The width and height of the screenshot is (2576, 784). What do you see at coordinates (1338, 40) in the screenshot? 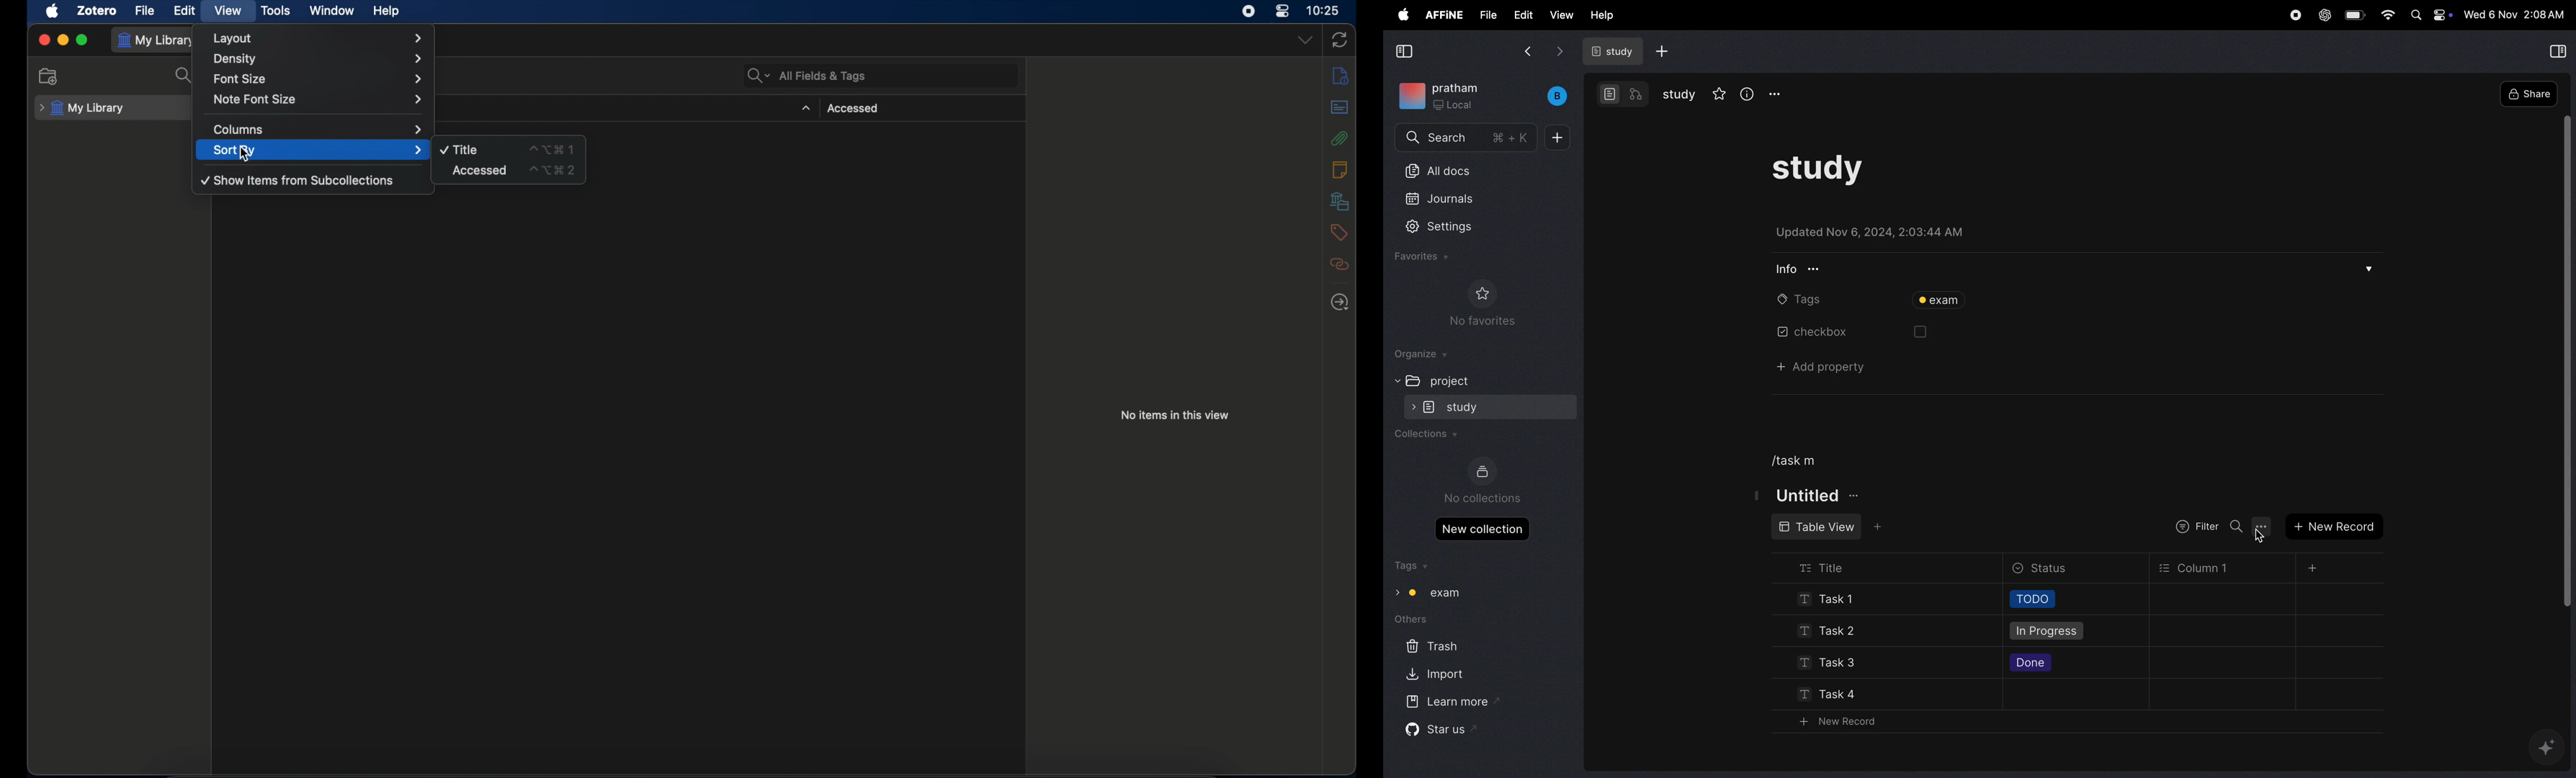
I see `sync` at bounding box center [1338, 40].